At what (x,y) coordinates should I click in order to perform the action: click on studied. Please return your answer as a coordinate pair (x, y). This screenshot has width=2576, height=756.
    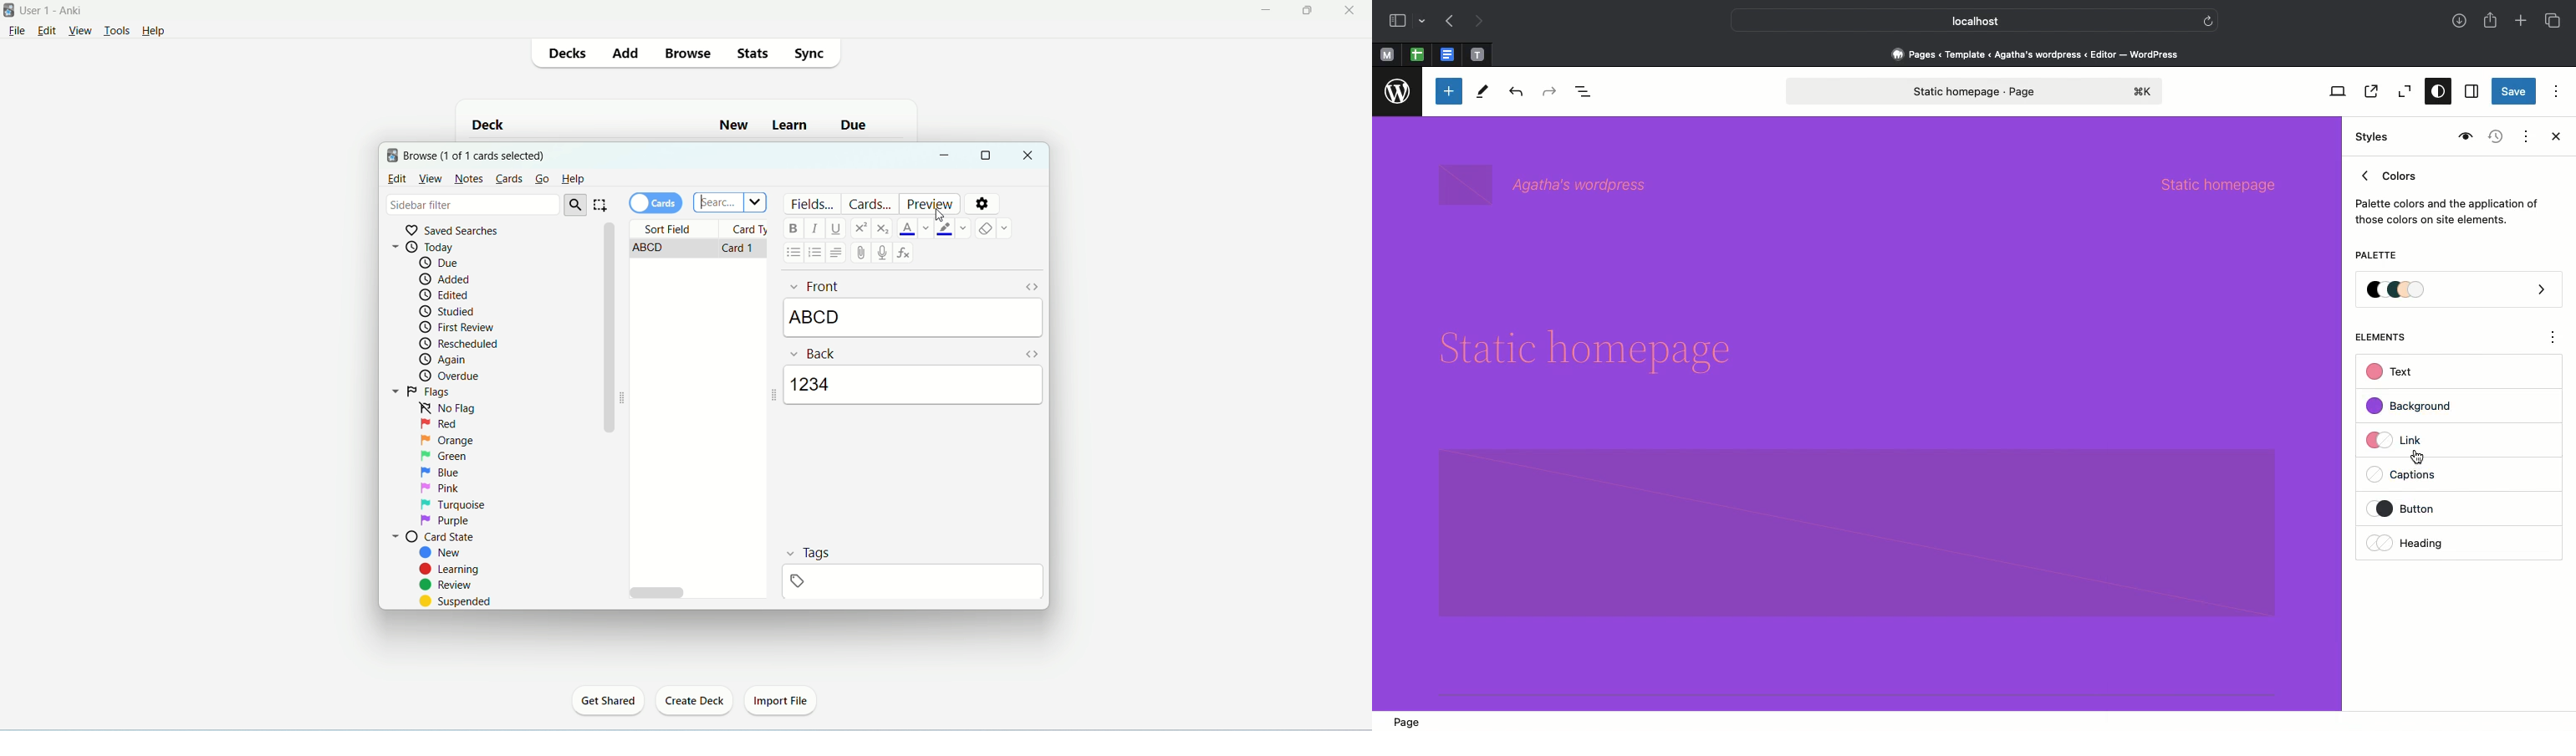
    Looking at the image, I should click on (449, 311).